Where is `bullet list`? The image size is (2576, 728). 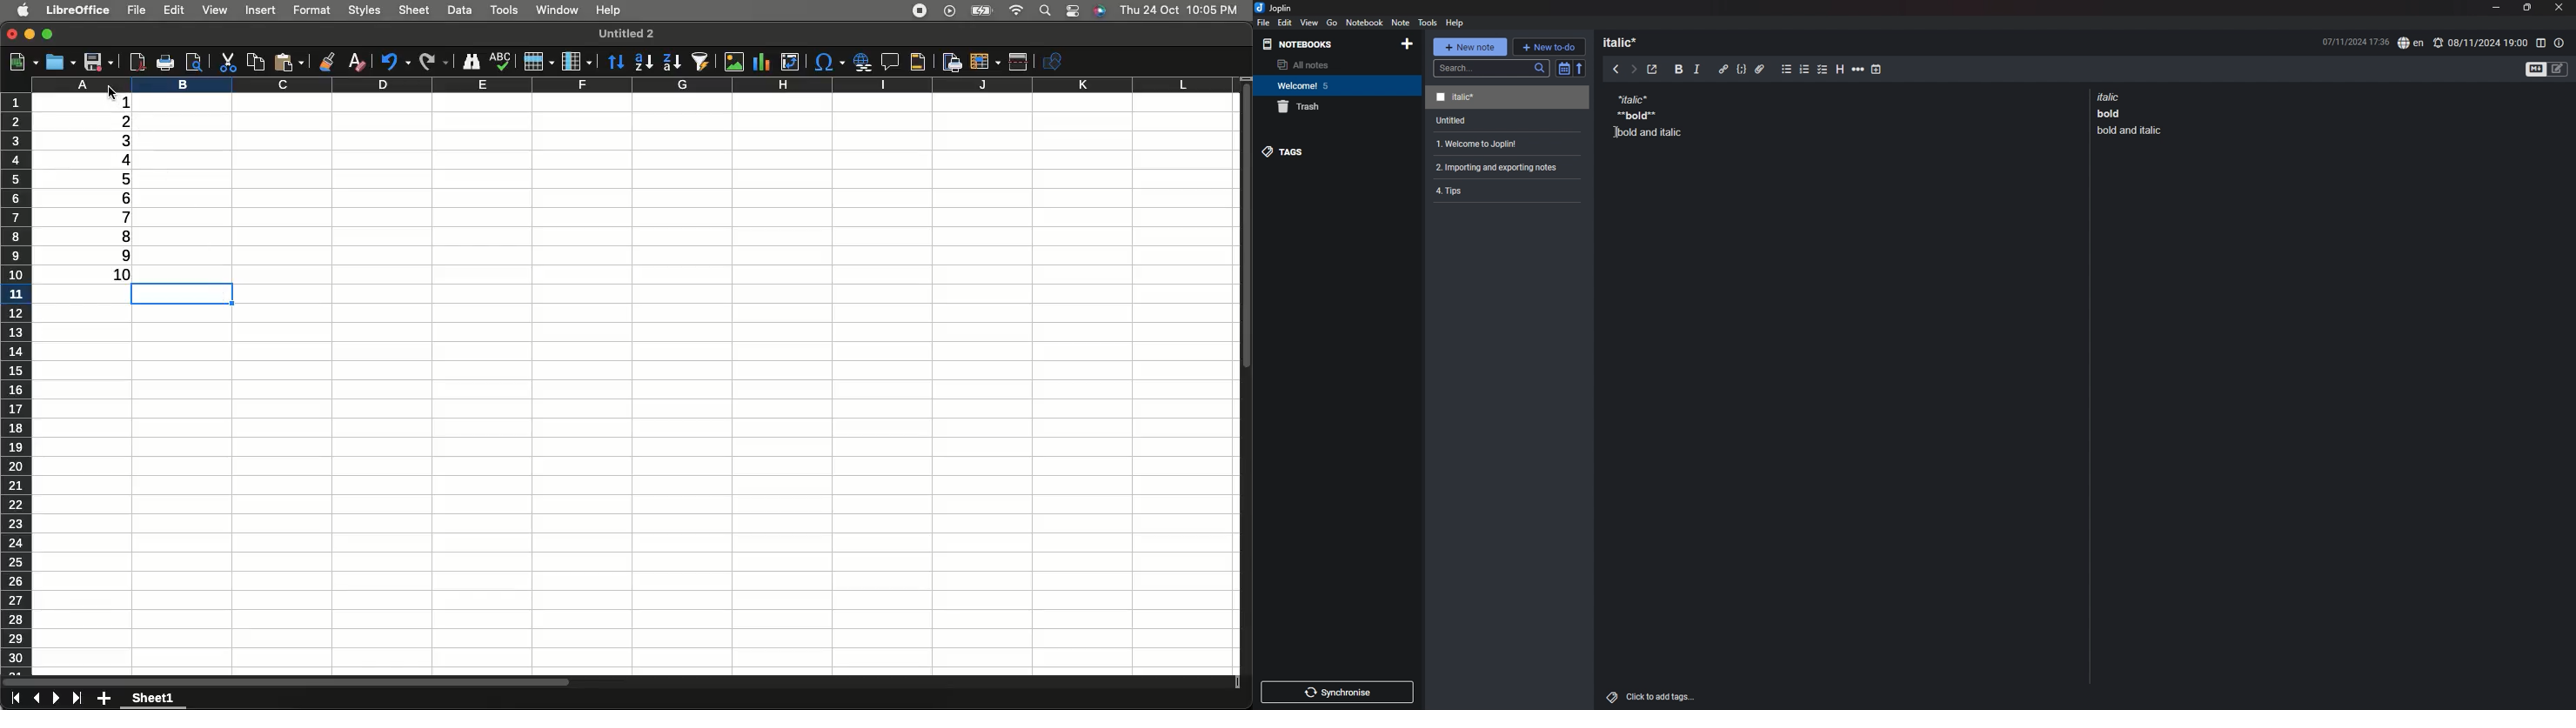
bullet list is located at coordinates (1786, 70).